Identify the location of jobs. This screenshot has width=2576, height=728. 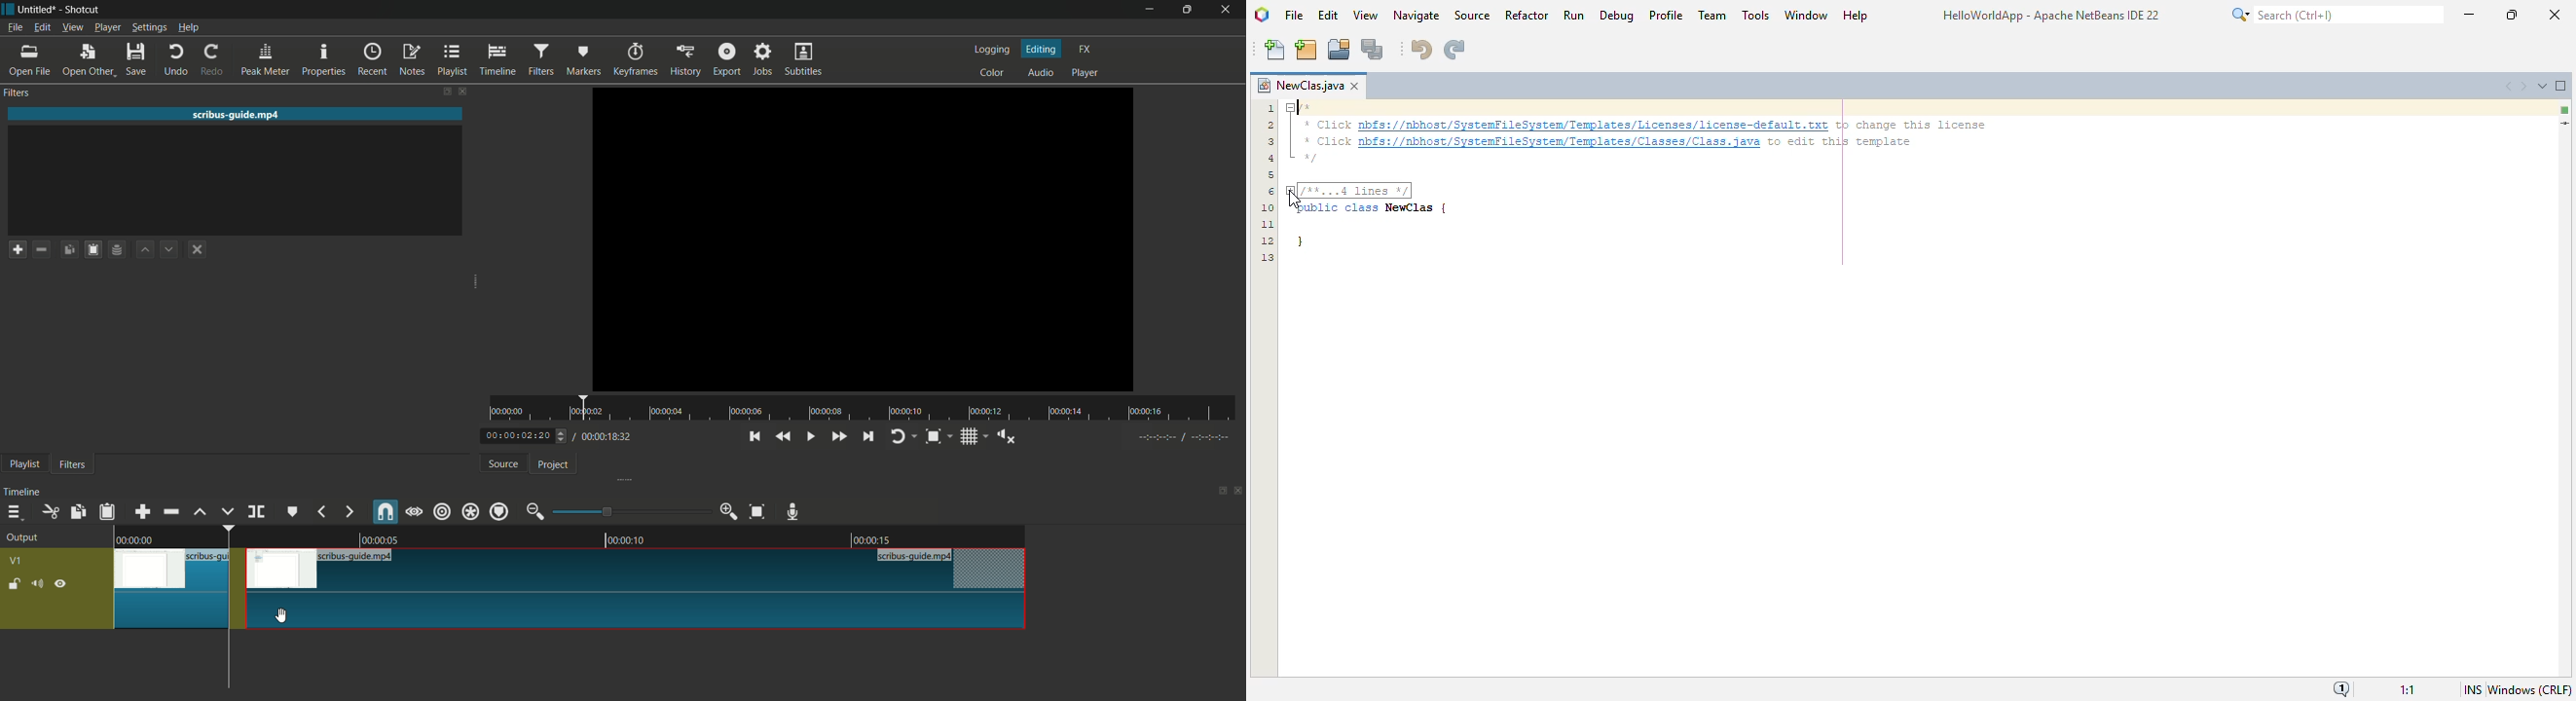
(764, 58).